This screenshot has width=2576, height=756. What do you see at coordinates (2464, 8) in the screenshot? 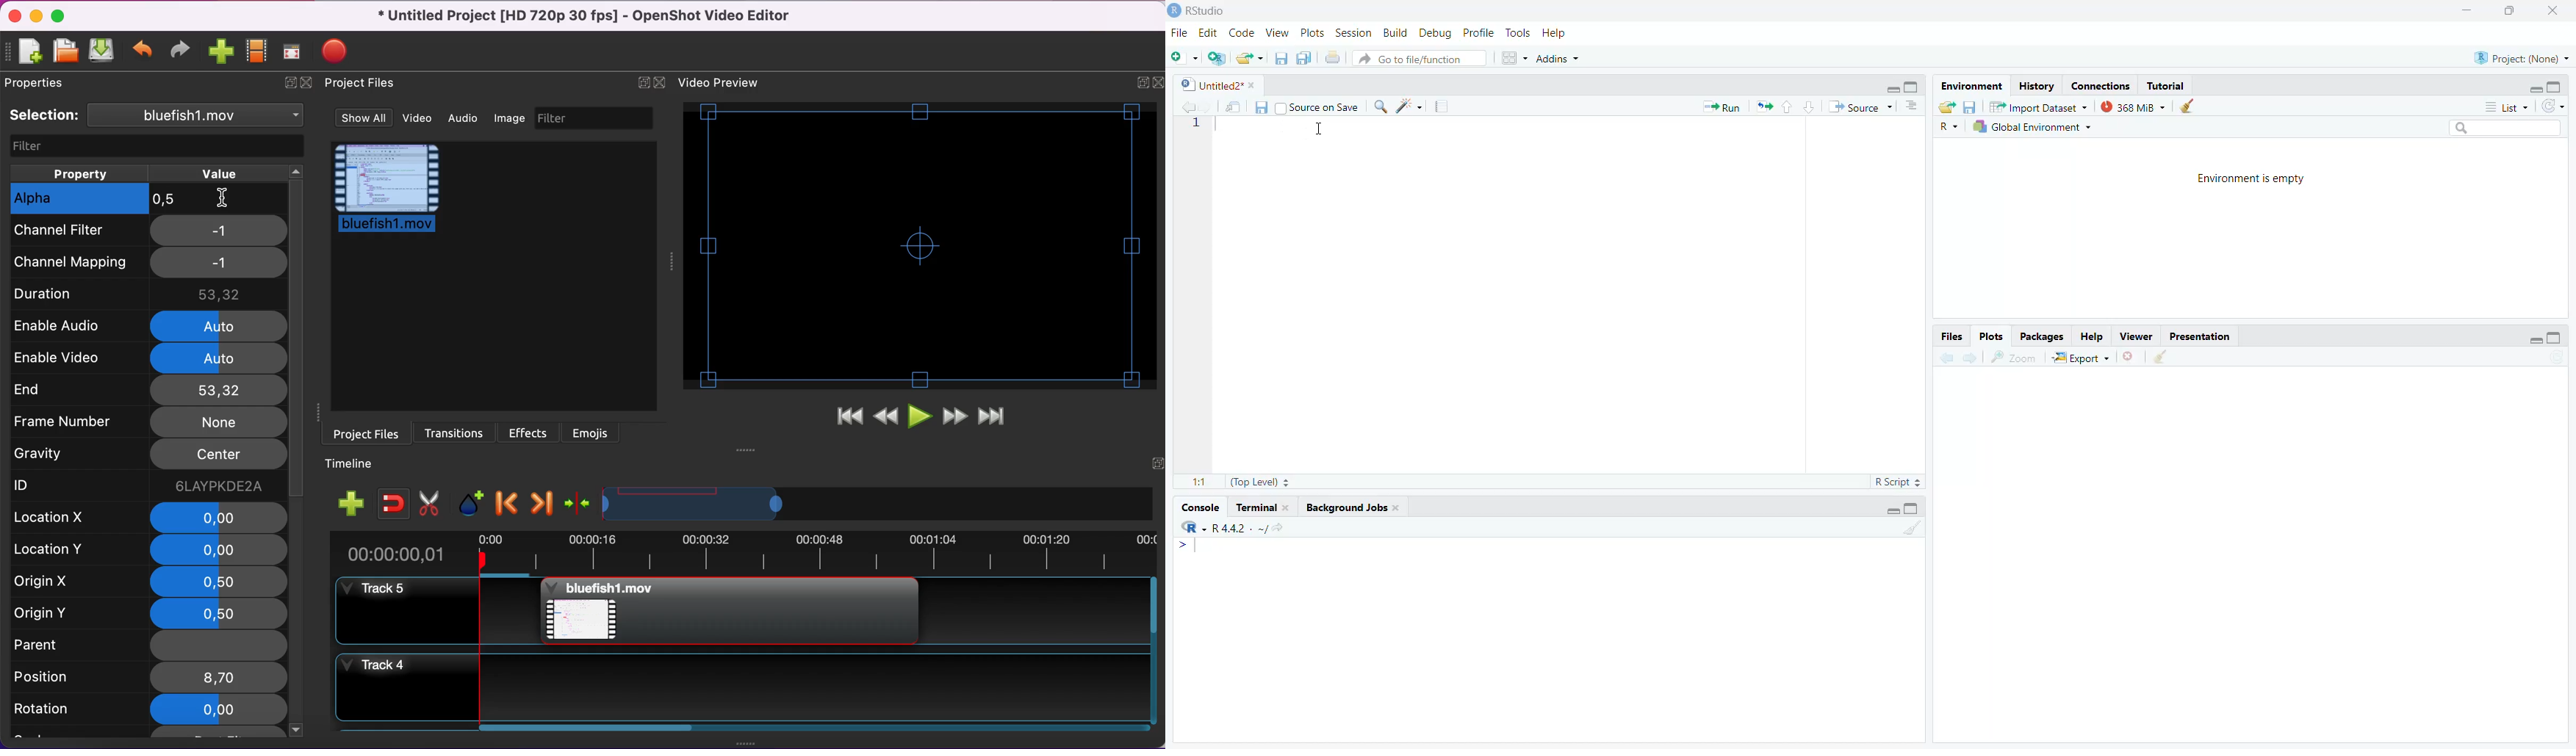
I see `minimise` at bounding box center [2464, 8].